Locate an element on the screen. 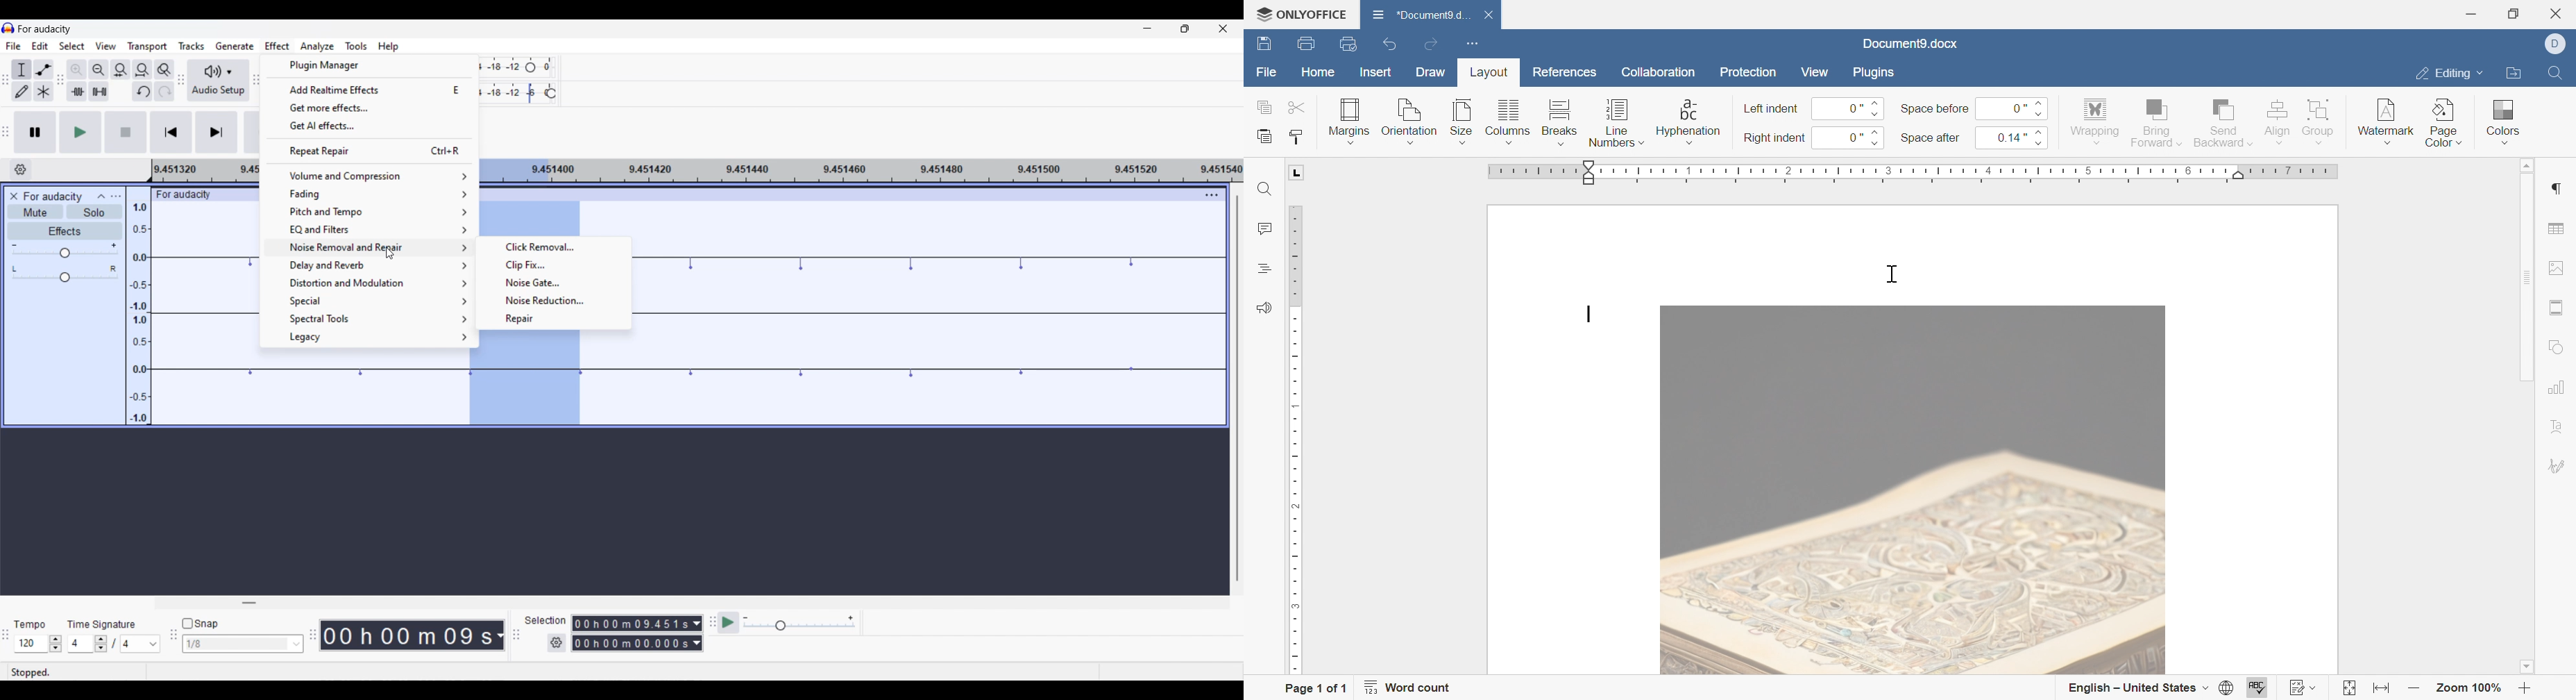  Effects is located at coordinates (65, 231).